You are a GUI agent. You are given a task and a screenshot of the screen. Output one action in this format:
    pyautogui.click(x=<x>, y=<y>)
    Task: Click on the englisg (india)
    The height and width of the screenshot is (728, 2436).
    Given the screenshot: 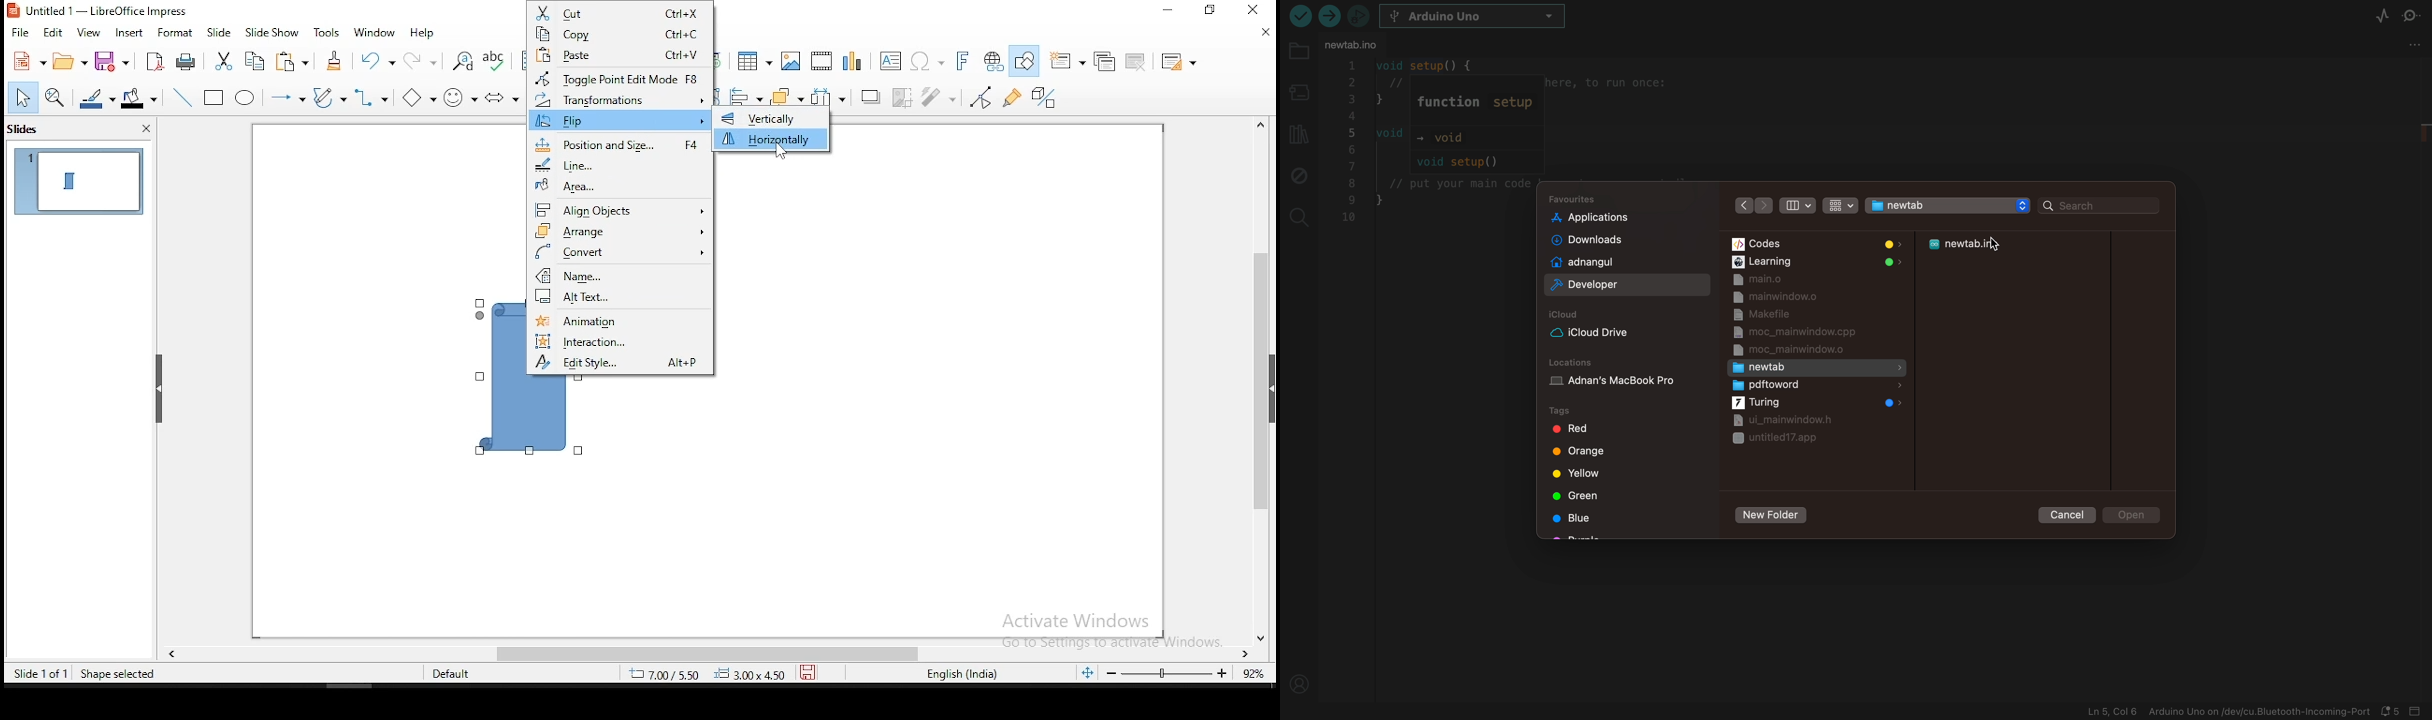 What is the action you would take?
    pyautogui.click(x=953, y=673)
    